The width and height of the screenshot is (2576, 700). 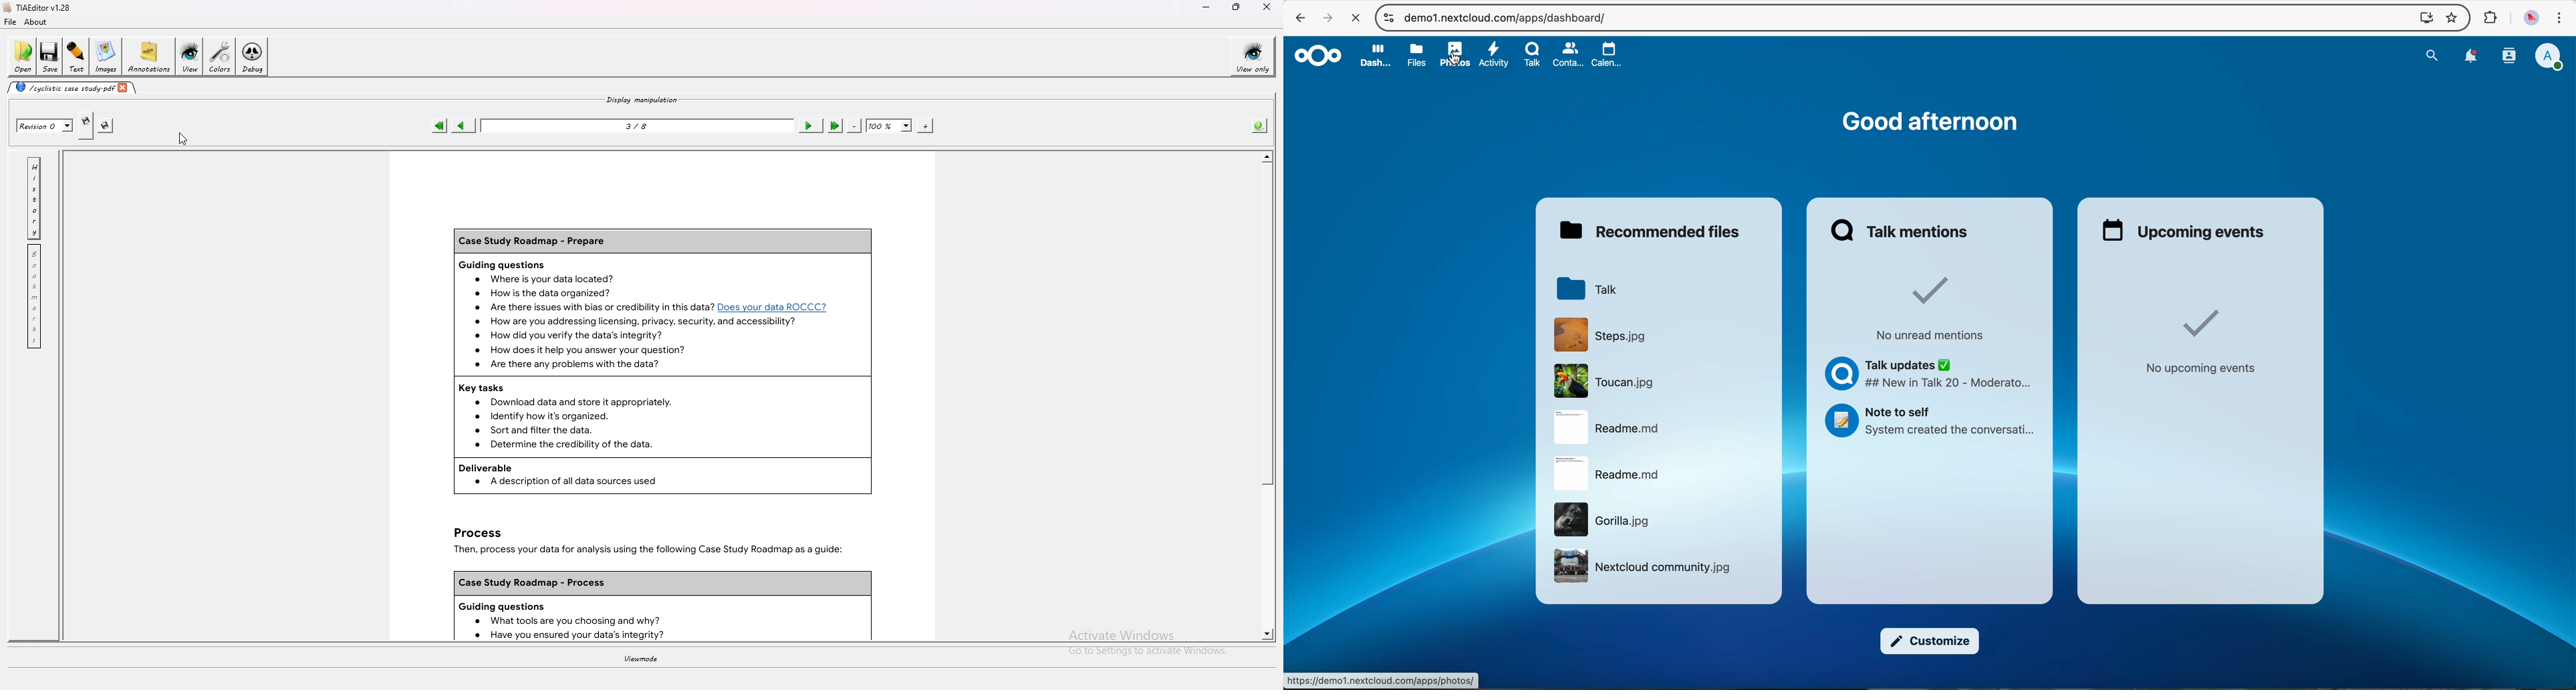 I want to click on Good afternoon, so click(x=1930, y=118).